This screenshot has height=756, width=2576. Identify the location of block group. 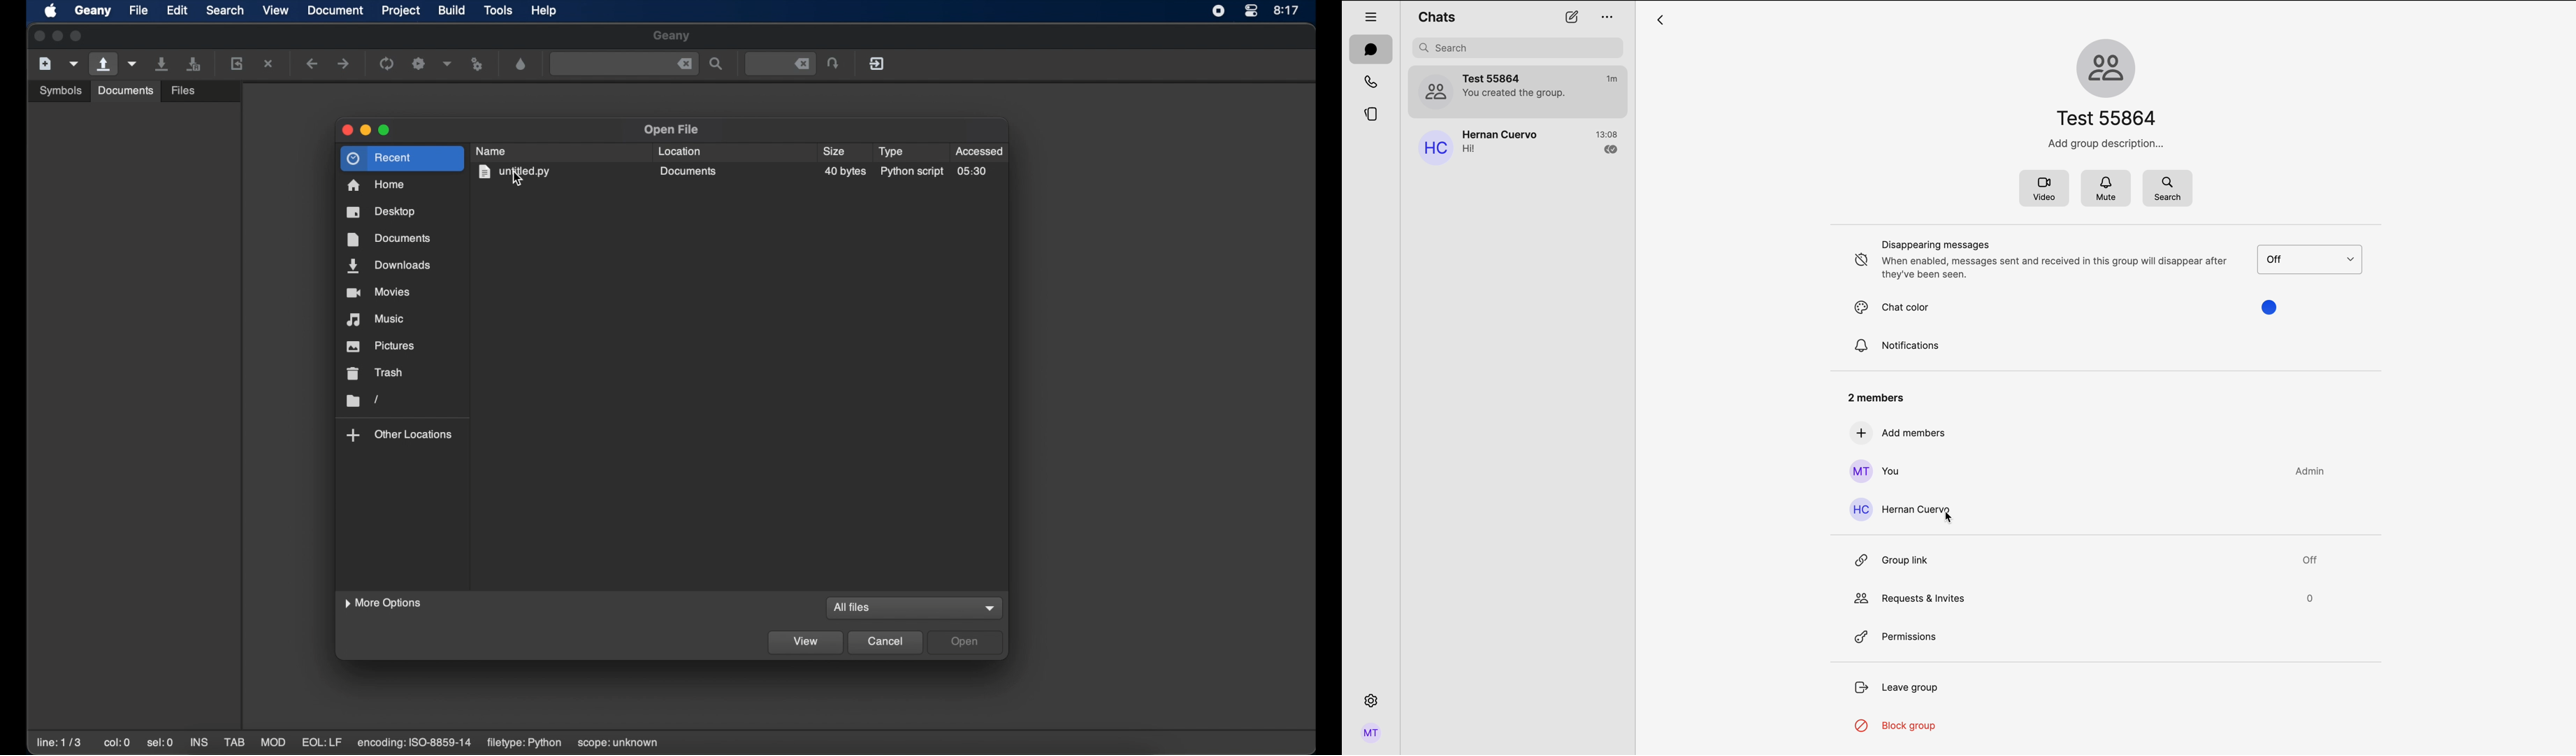
(1896, 727).